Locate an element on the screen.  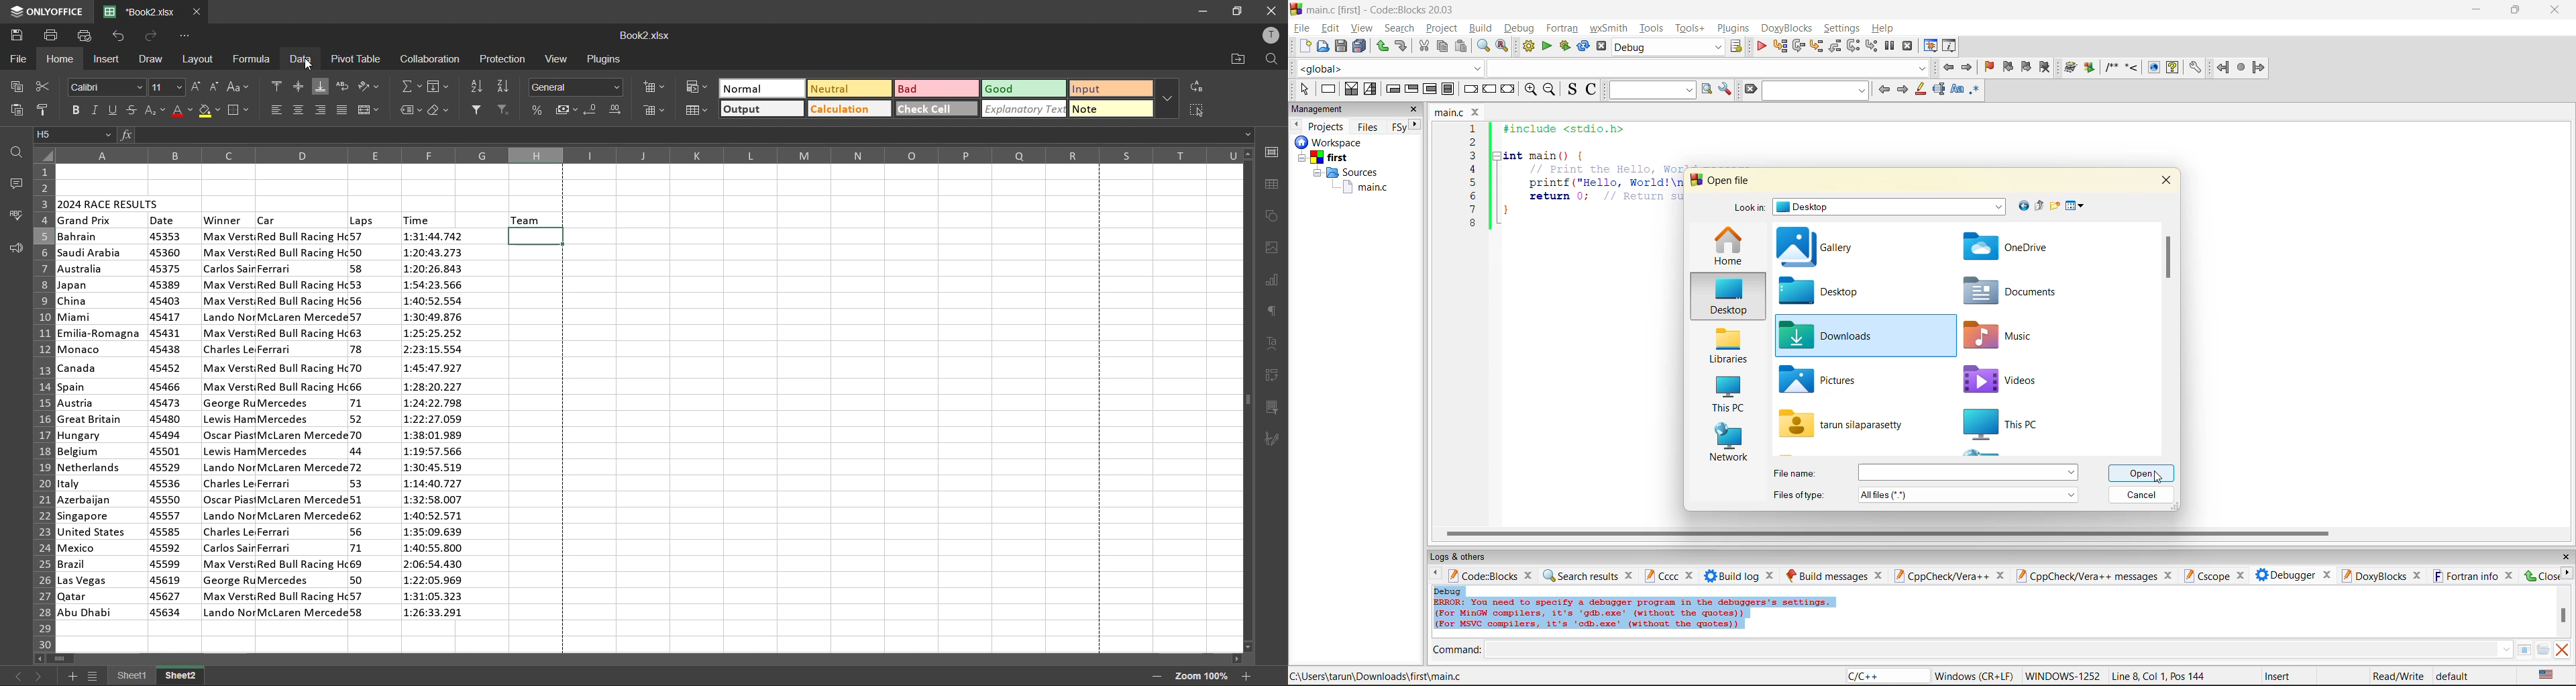
select cells is located at coordinates (1195, 110).